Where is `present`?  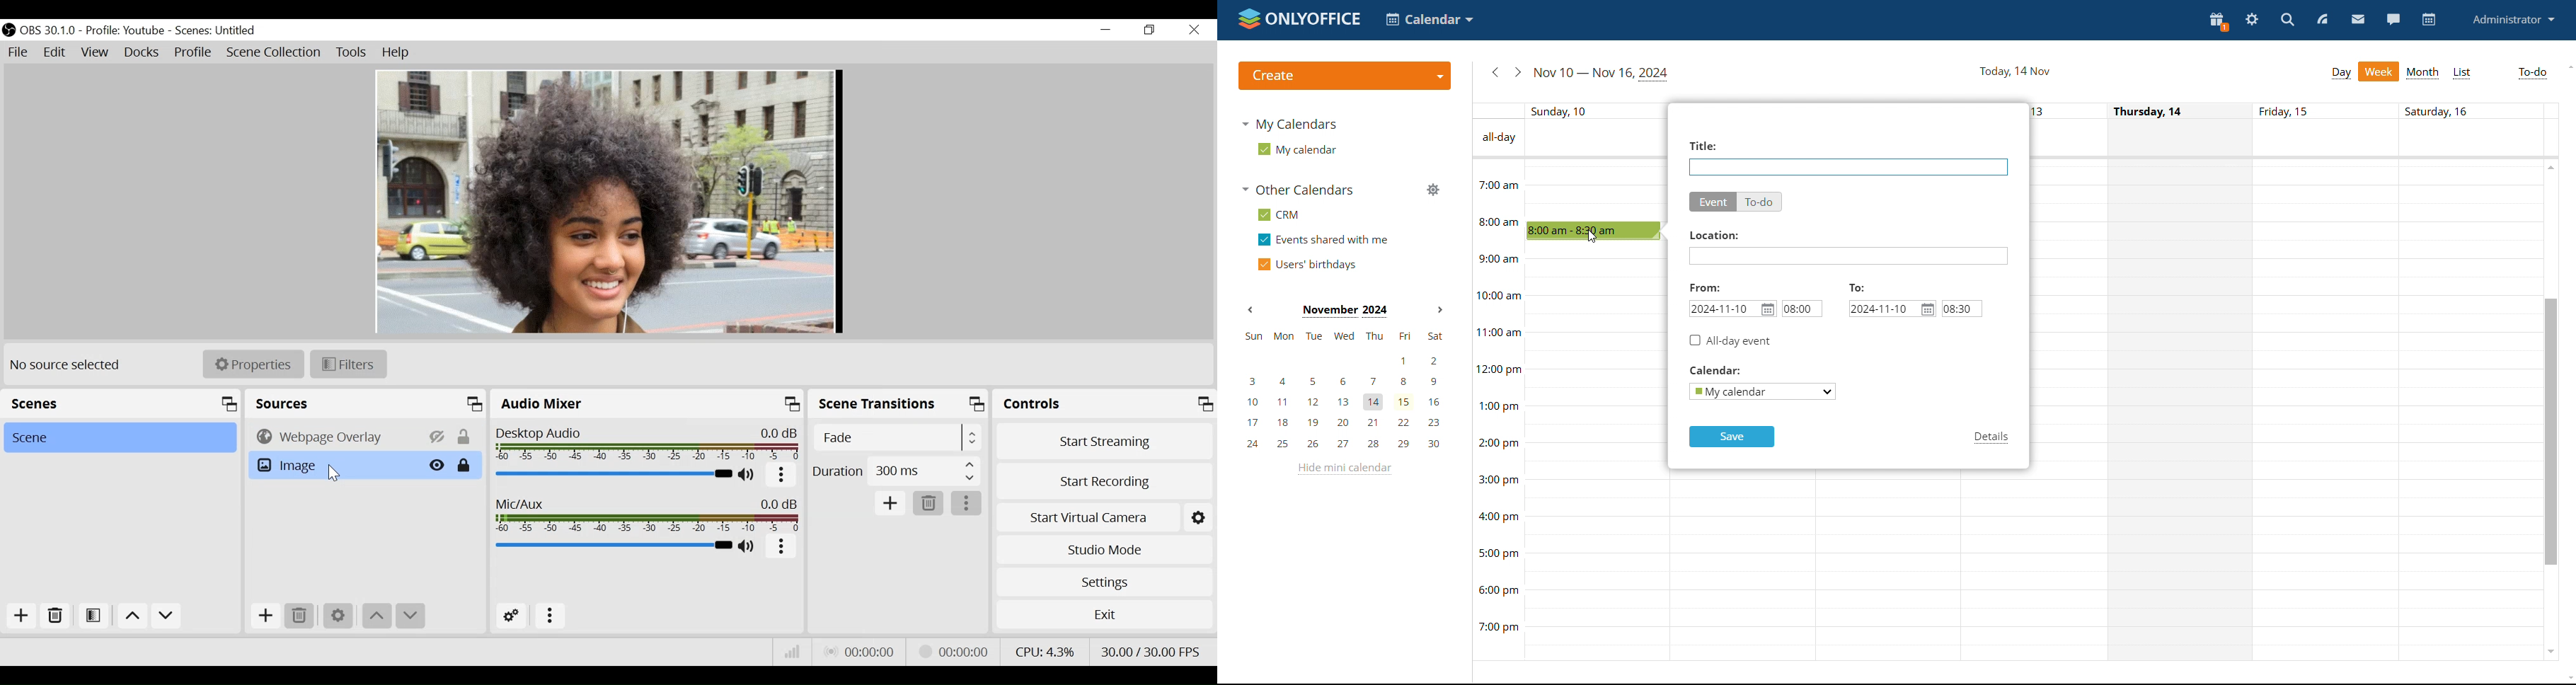 present is located at coordinates (2217, 21).